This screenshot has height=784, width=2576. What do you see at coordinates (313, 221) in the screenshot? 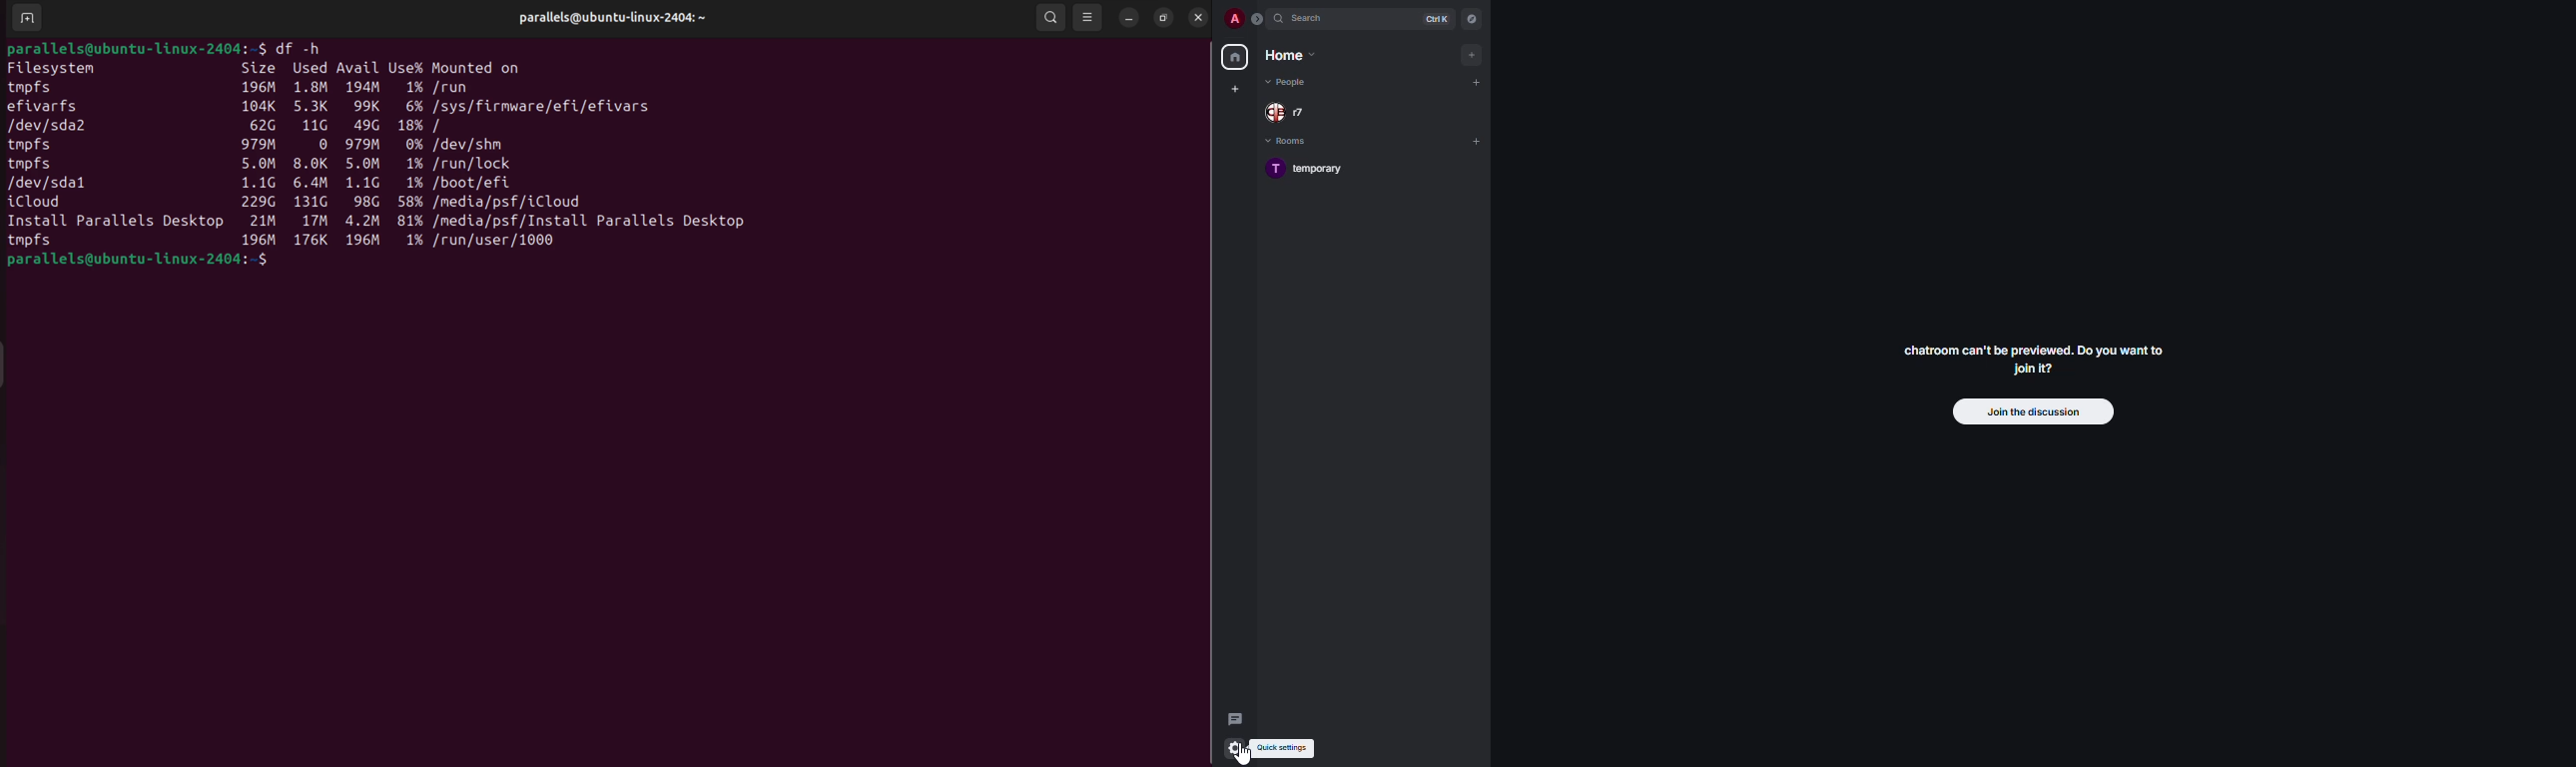
I see `17 m` at bounding box center [313, 221].